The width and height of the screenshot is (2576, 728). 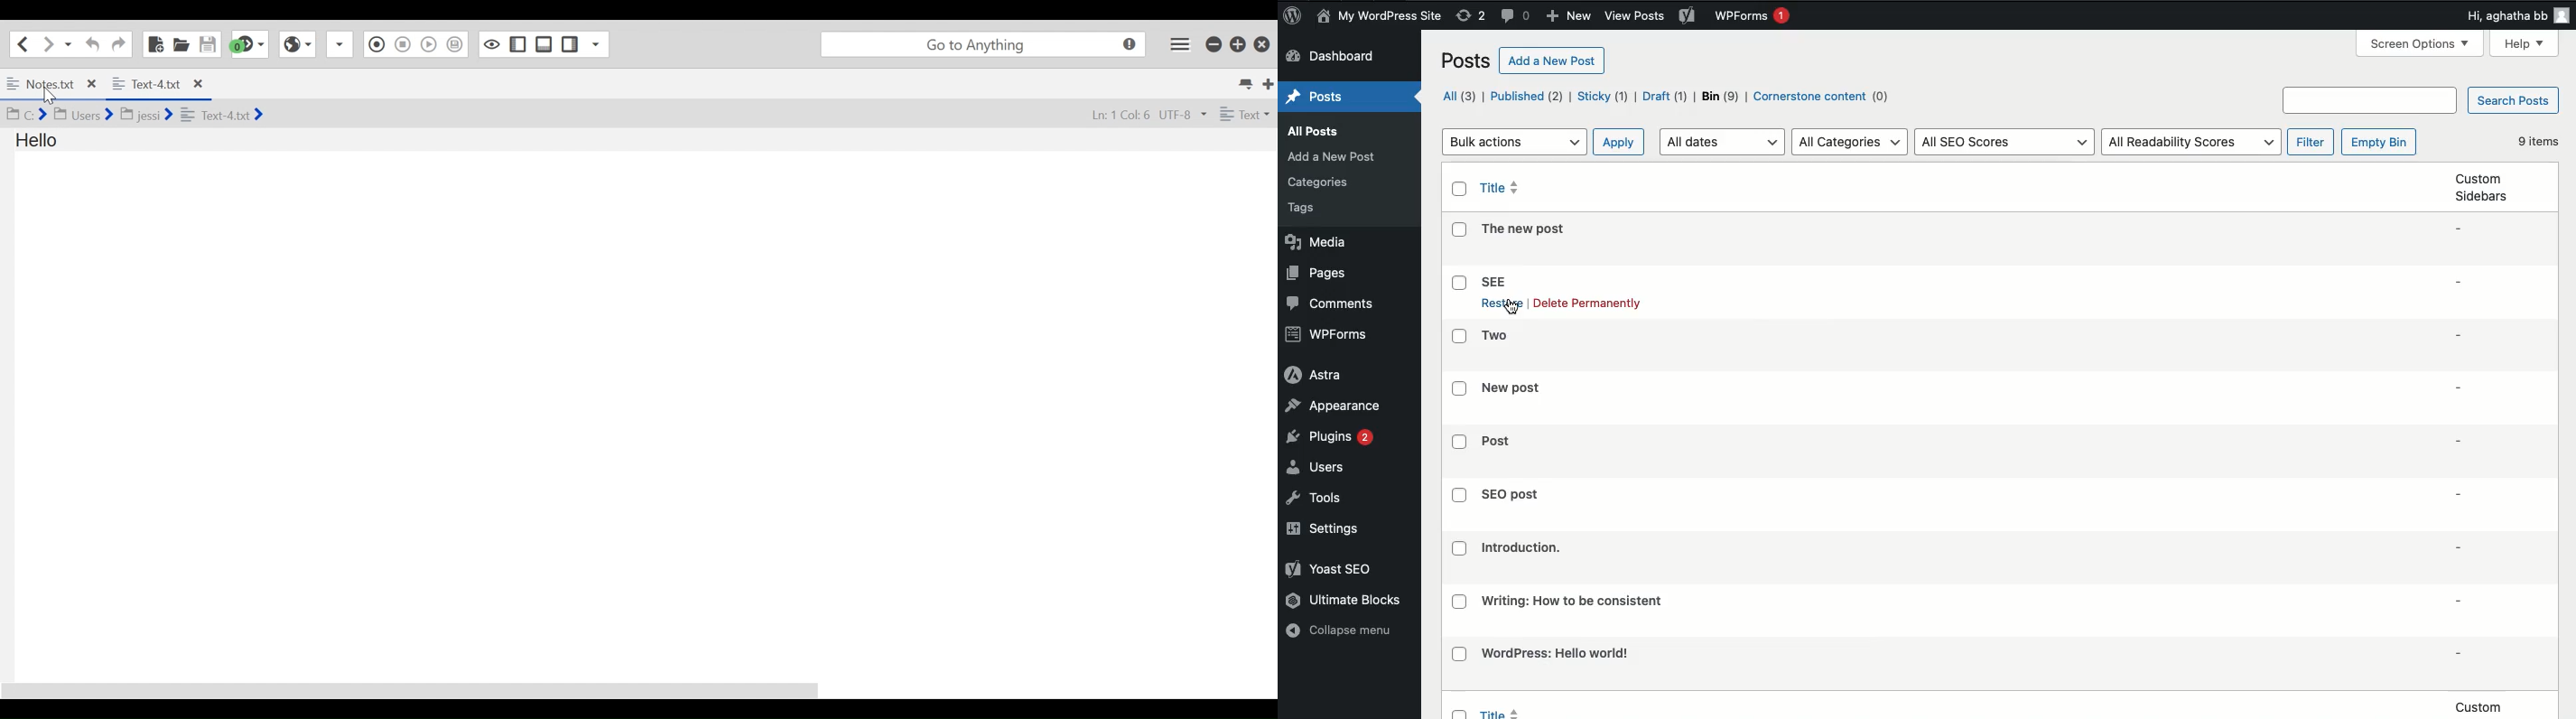 What do you see at coordinates (2379, 142) in the screenshot?
I see `empty bin` at bounding box center [2379, 142].